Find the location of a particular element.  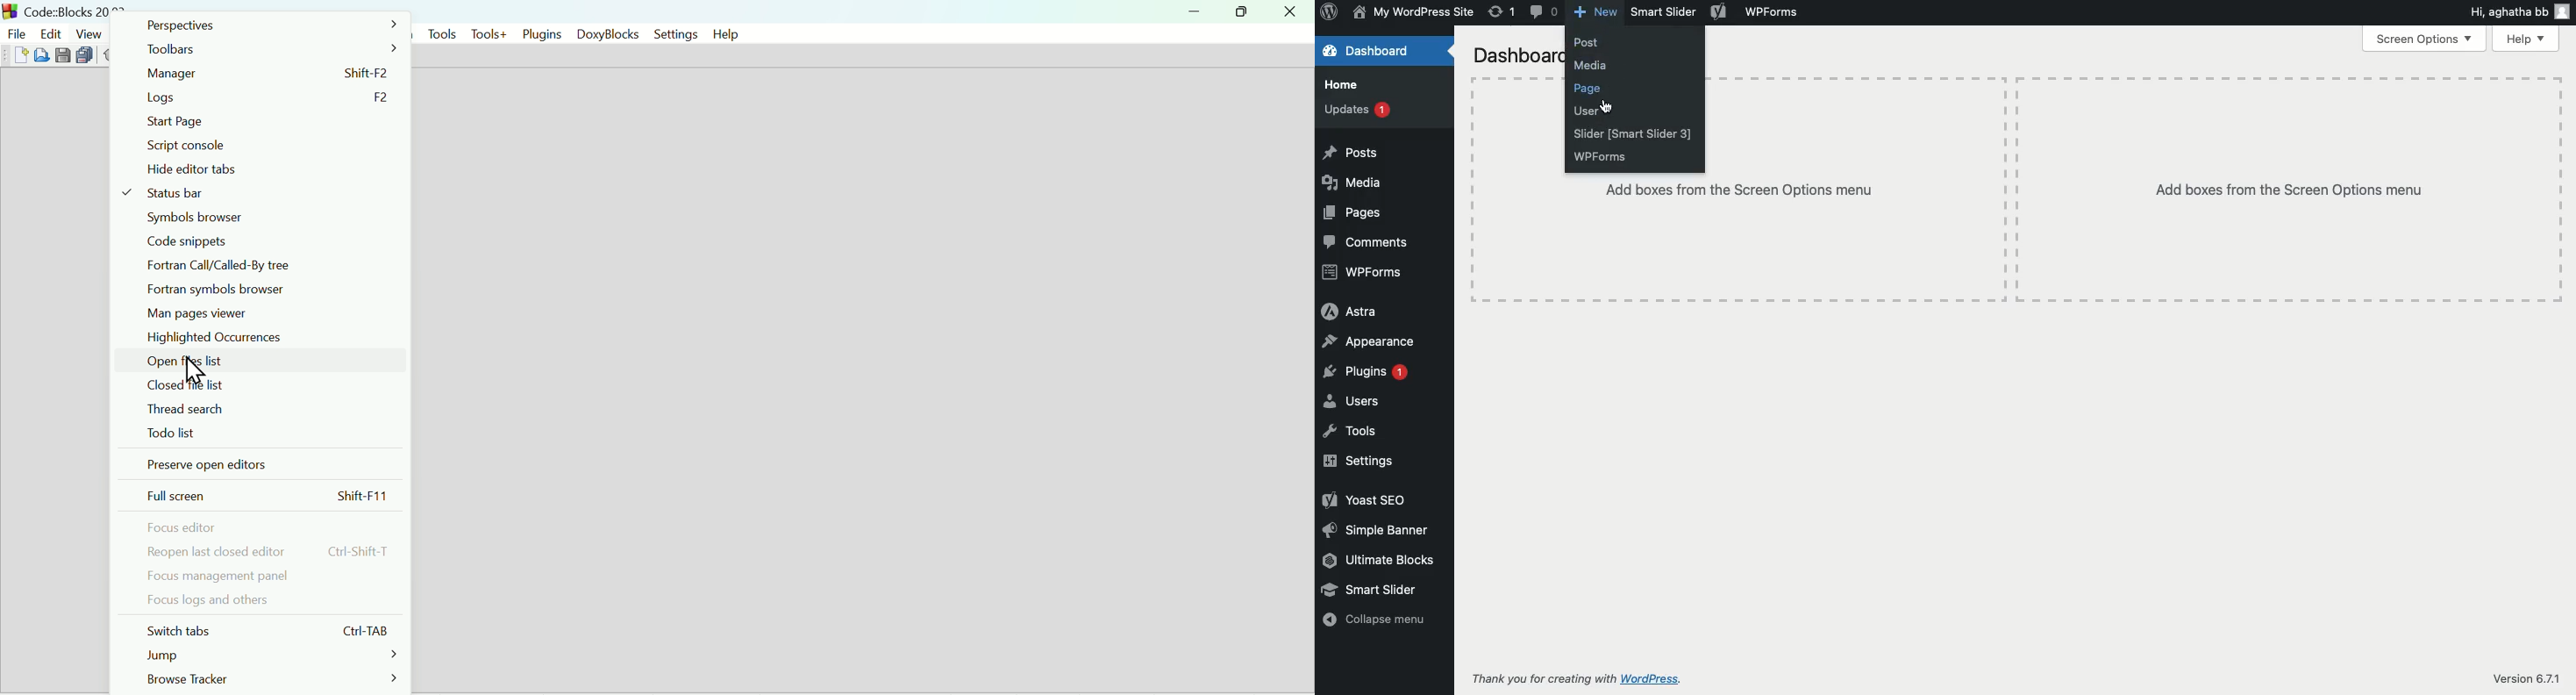

Highlighted occurrences is located at coordinates (266, 339).